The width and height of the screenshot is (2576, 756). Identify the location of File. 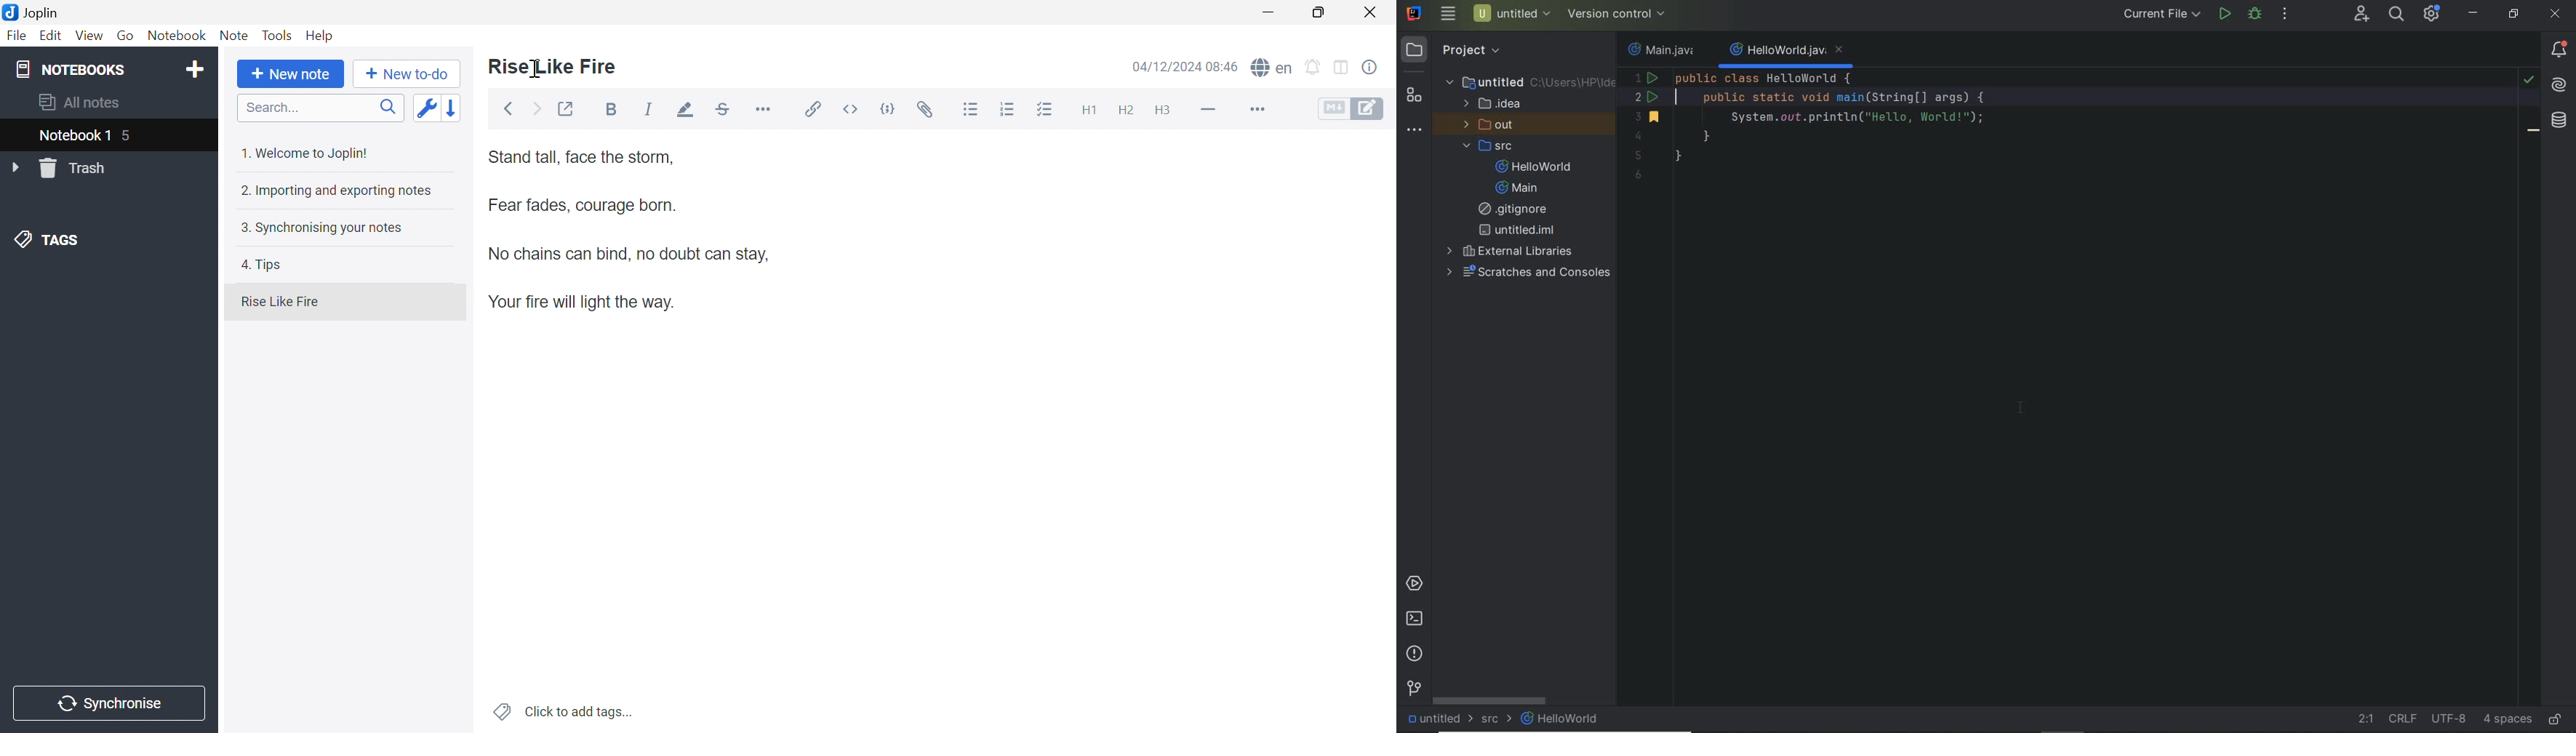
(17, 35).